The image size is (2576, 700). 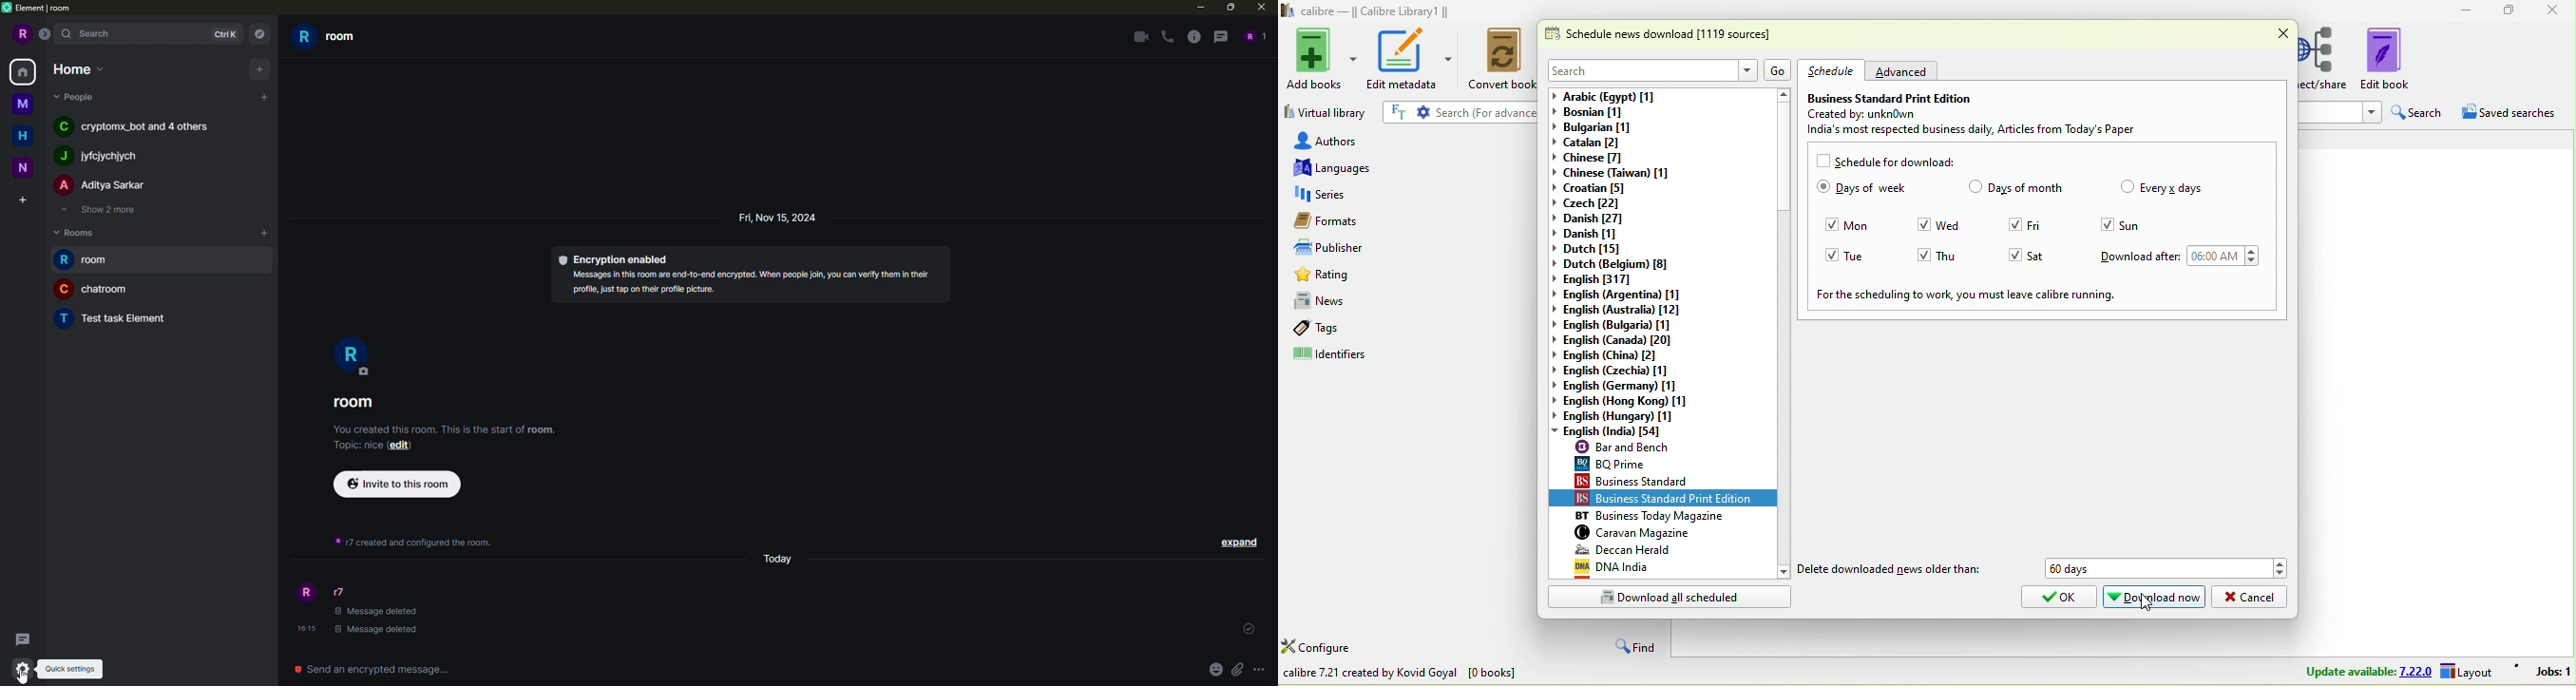 What do you see at coordinates (1897, 162) in the screenshot?
I see `schedule for download` at bounding box center [1897, 162].